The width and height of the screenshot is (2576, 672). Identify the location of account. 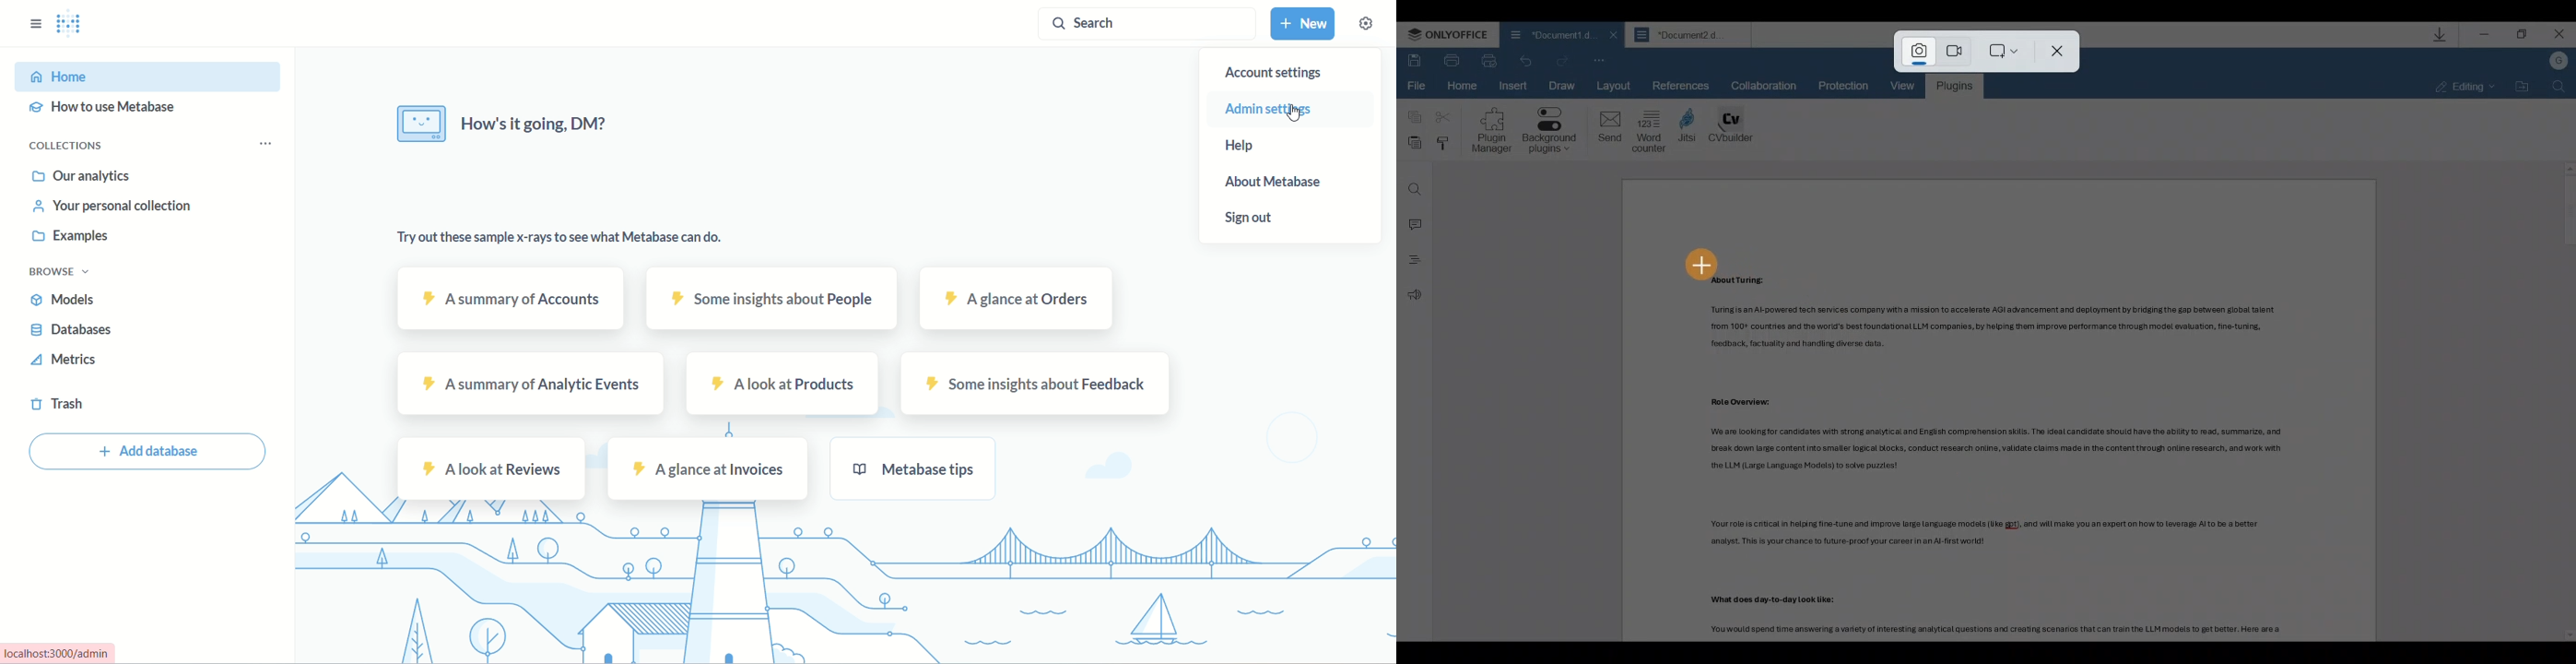
(513, 298).